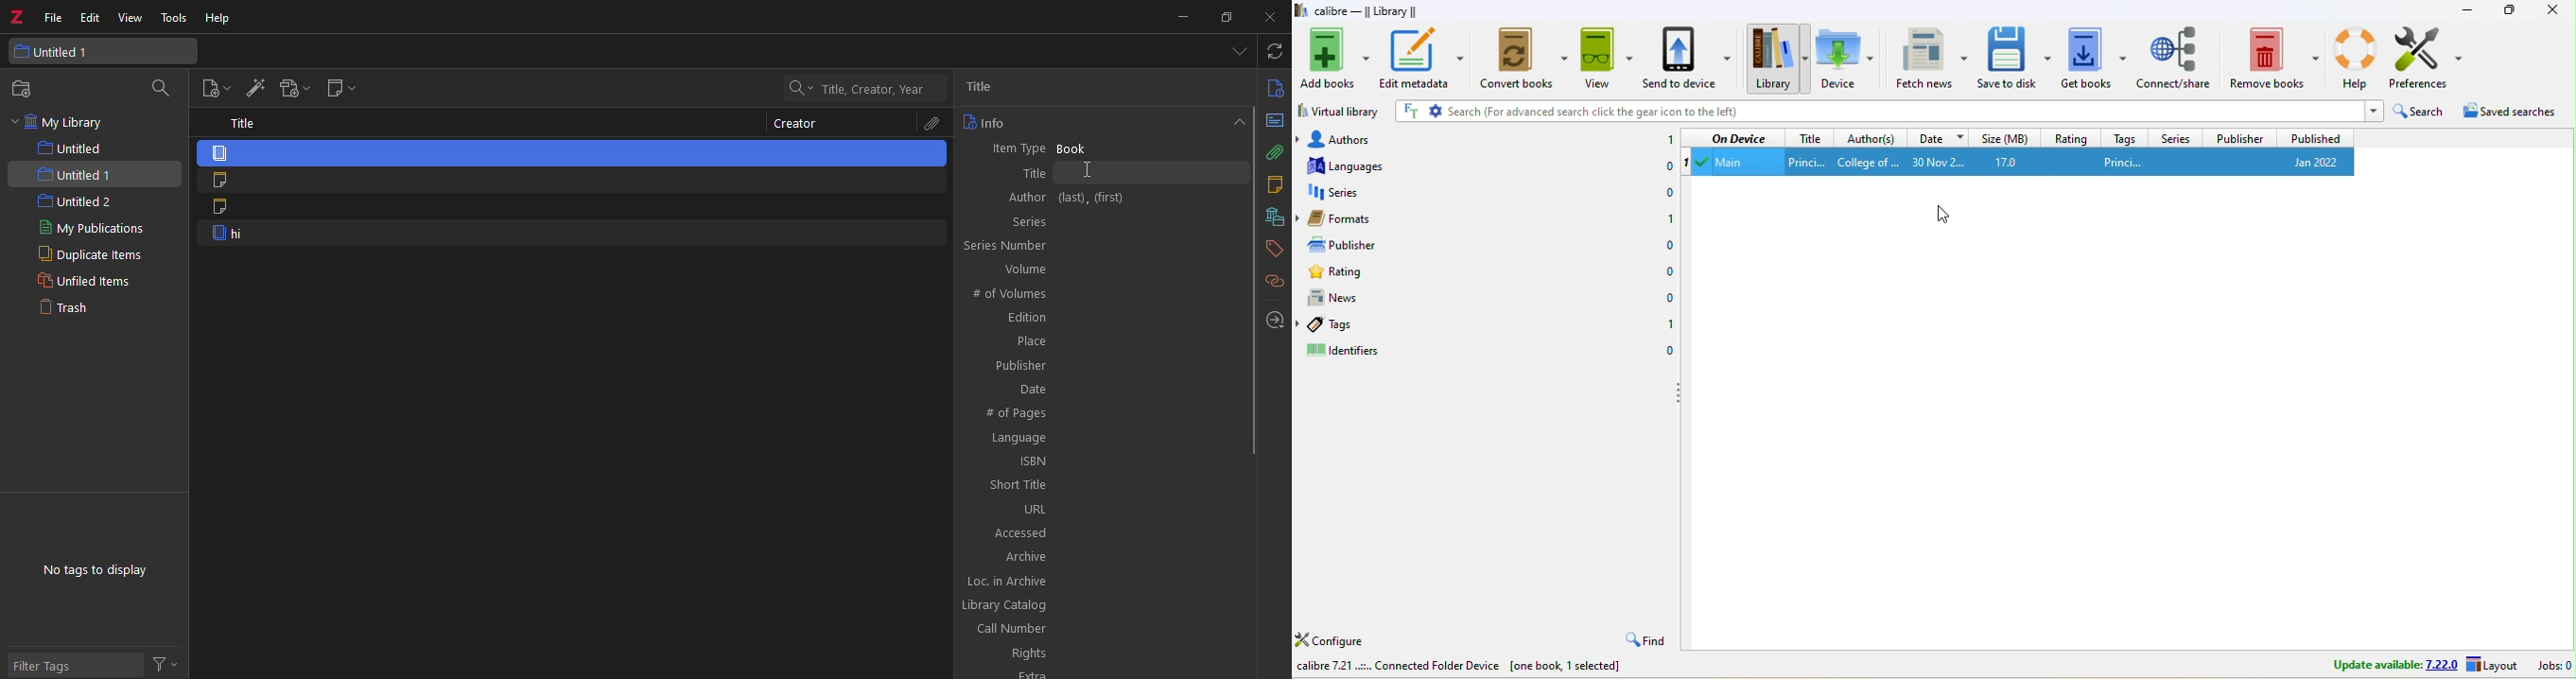 Image resolution: width=2576 pixels, height=700 pixels. Describe the element at coordinates (339, 90) in the screenshot. I see `new note` at that location.